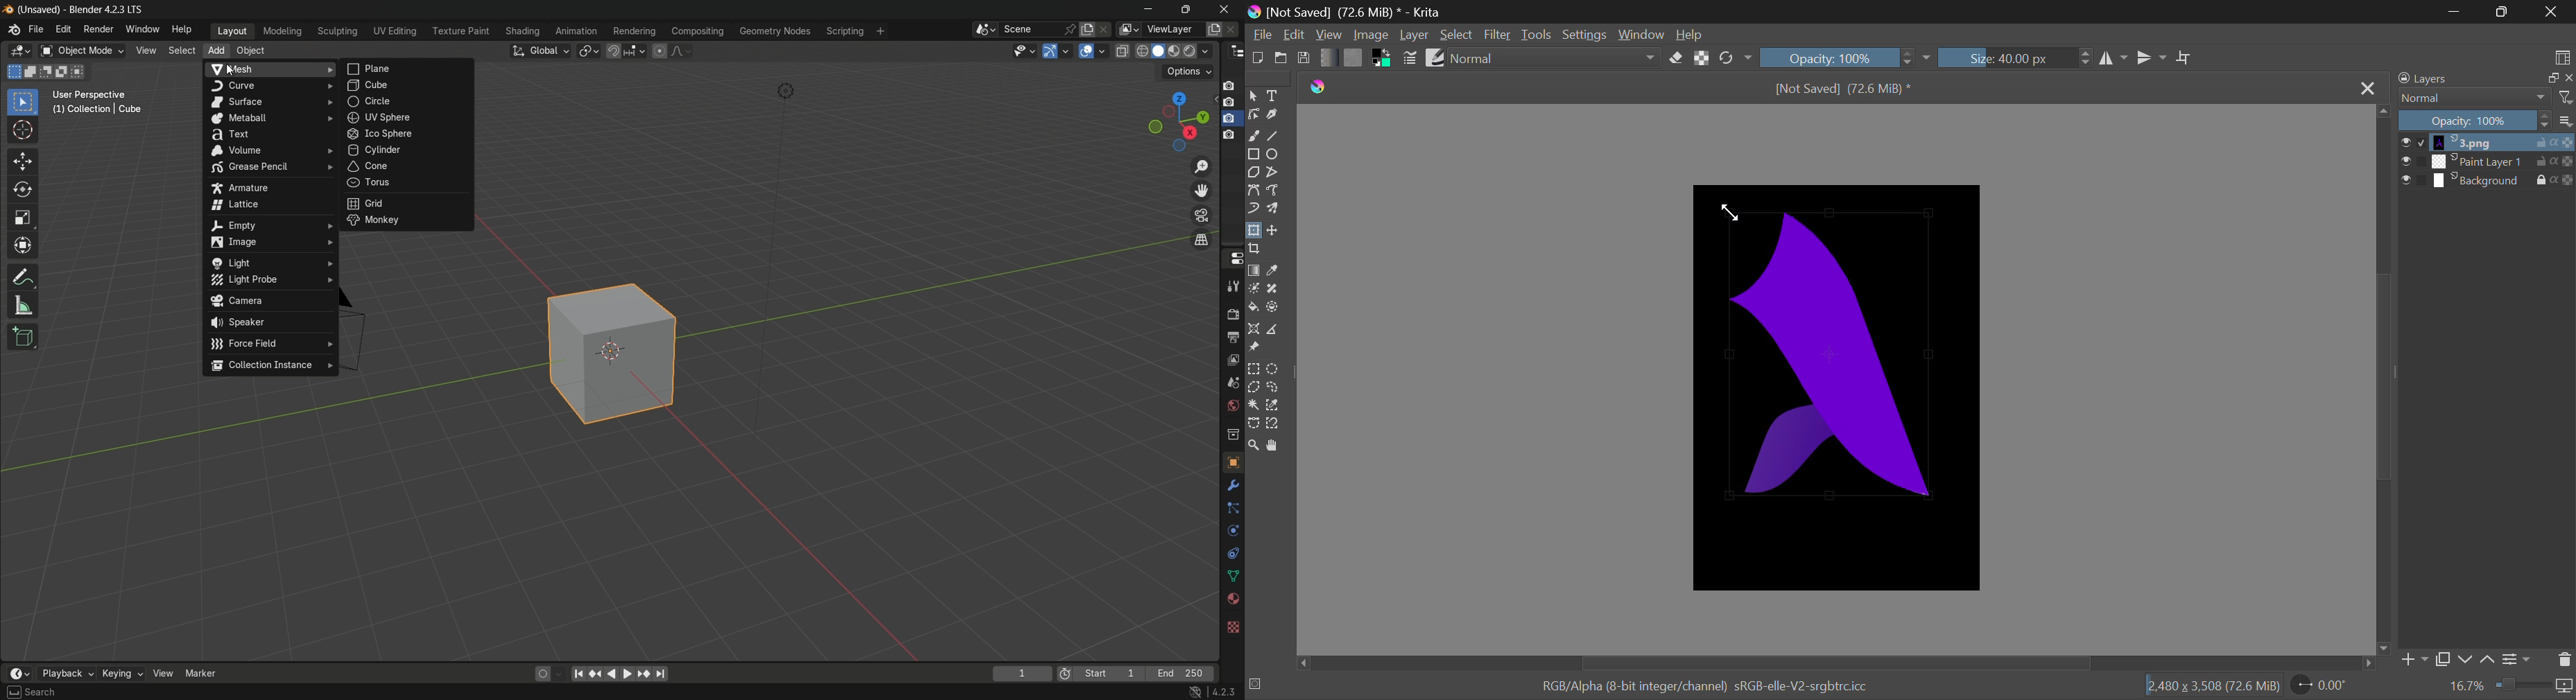 The image size is (2576, 700). Describe the element at coordinates (2522, 684) in the screenshot. I see `Zoom slider` at that location.